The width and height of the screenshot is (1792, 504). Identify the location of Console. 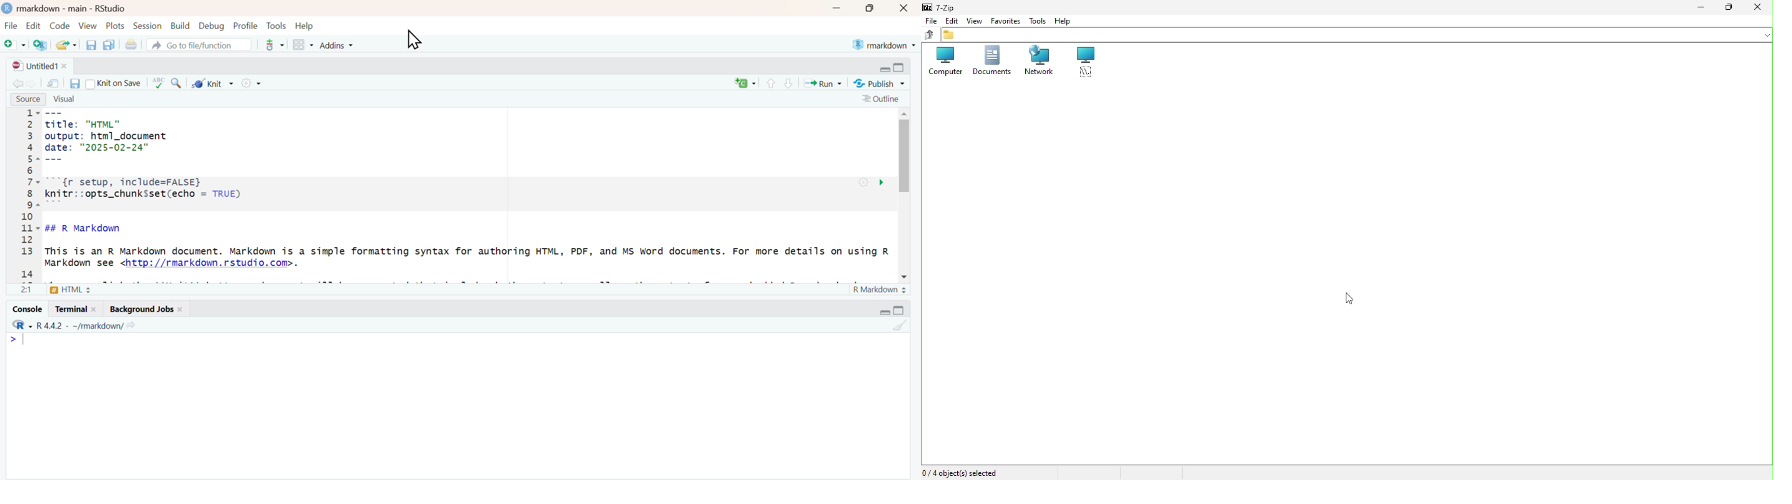
(27, 308).